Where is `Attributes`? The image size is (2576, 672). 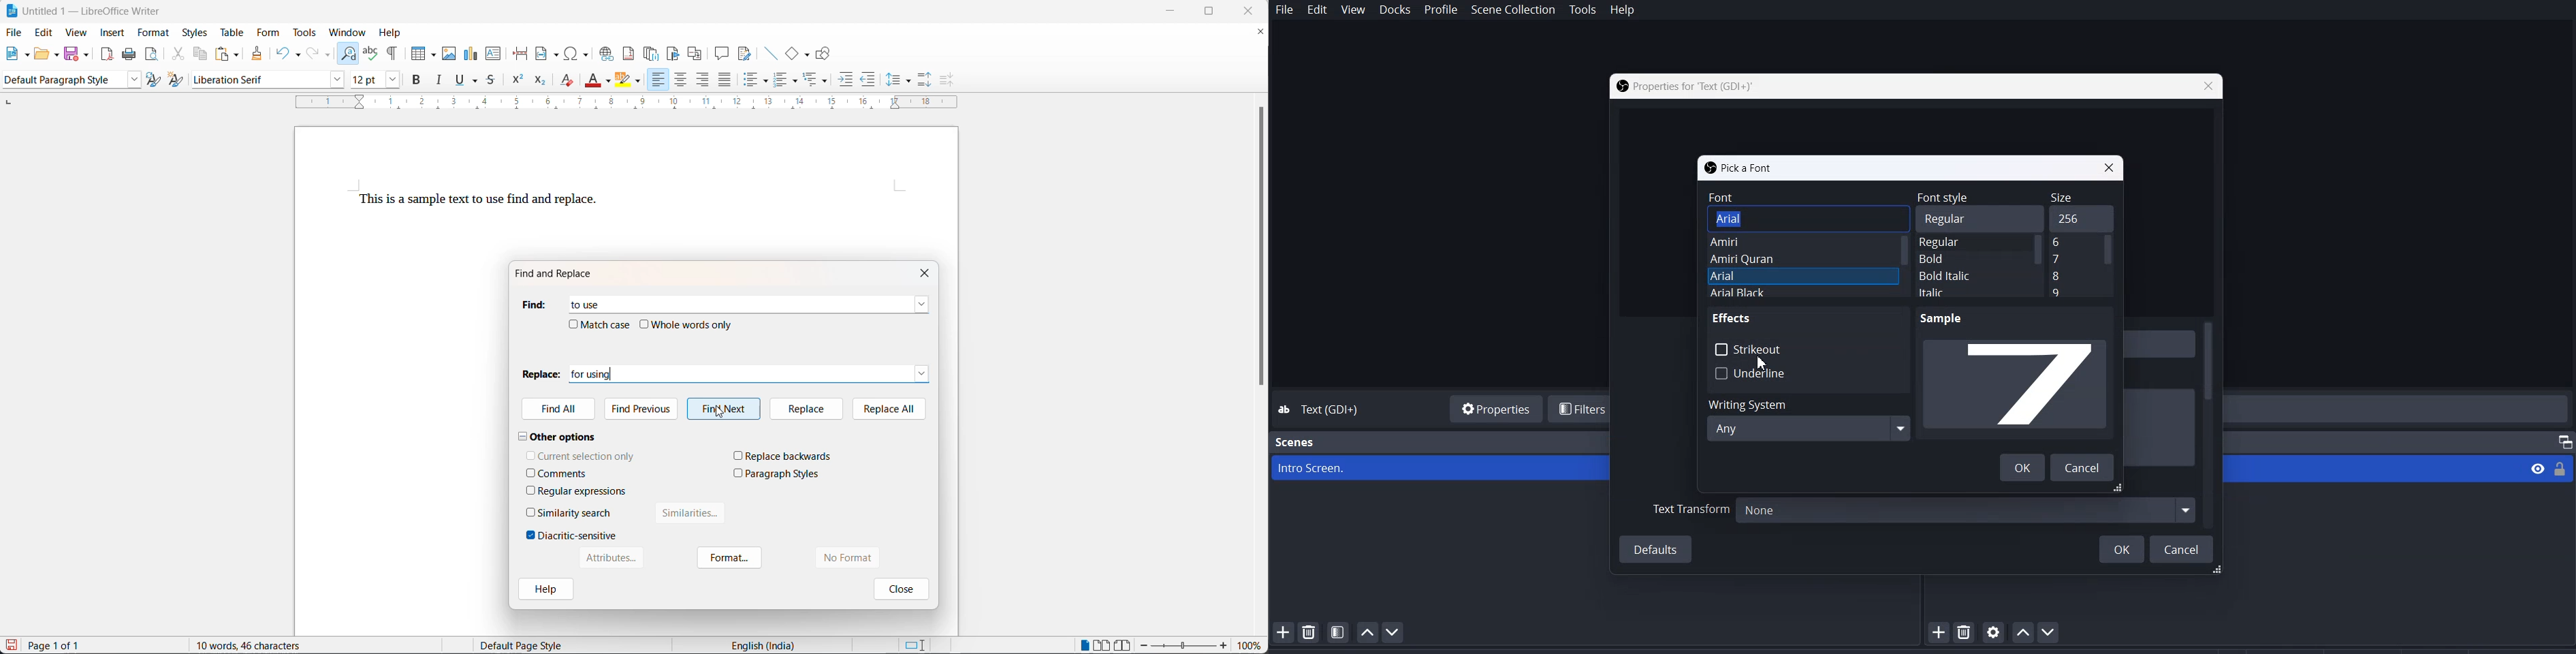
Attributes is located at coordinates (610, 558).